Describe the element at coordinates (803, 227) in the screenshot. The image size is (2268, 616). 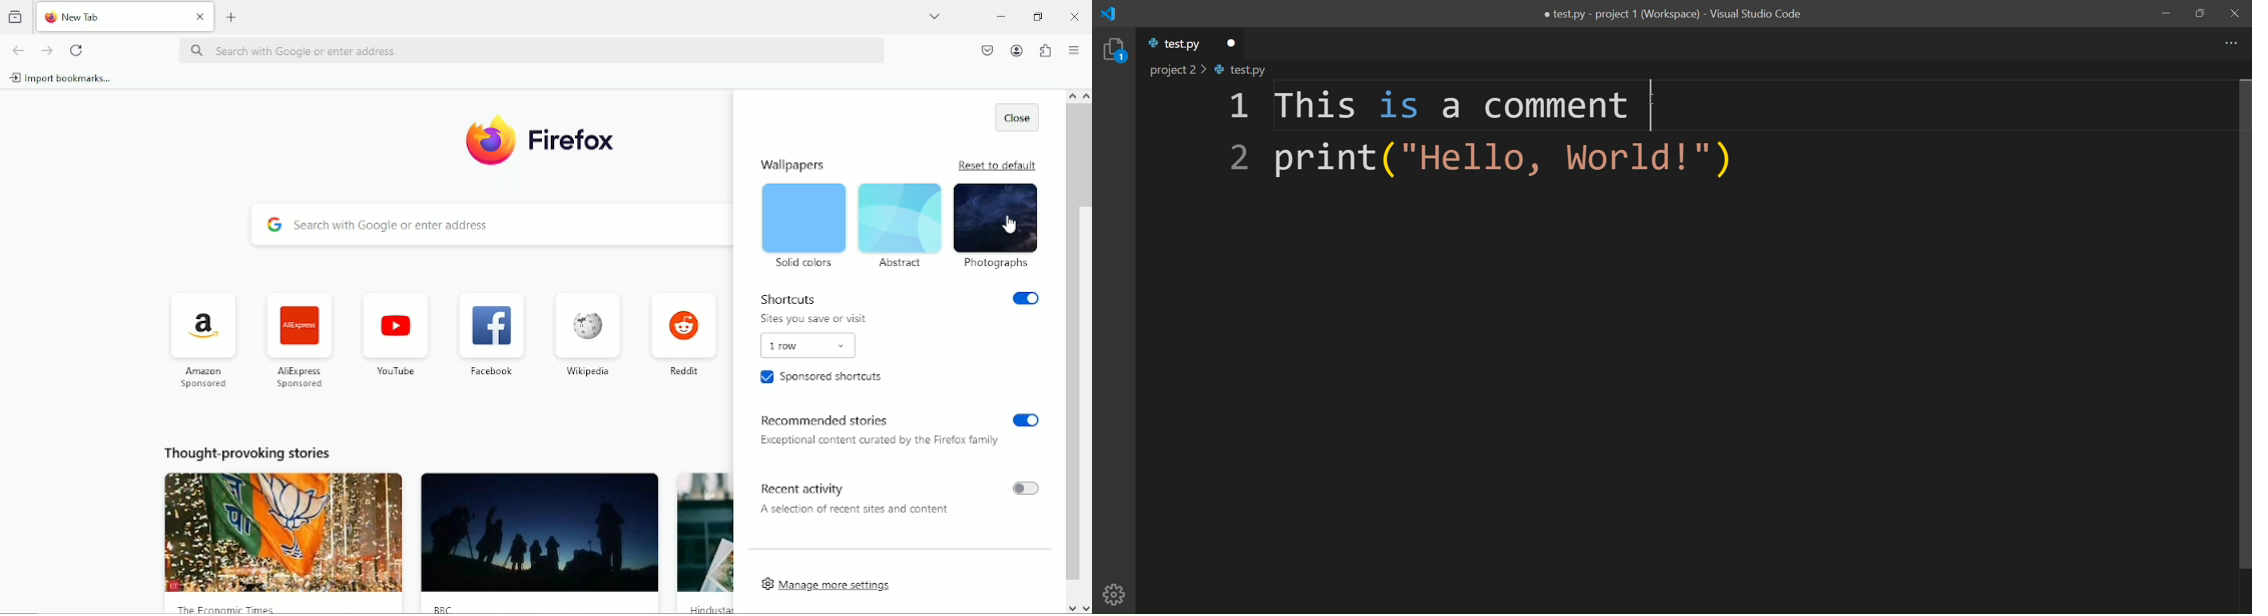
I see `solid colors` at that location.